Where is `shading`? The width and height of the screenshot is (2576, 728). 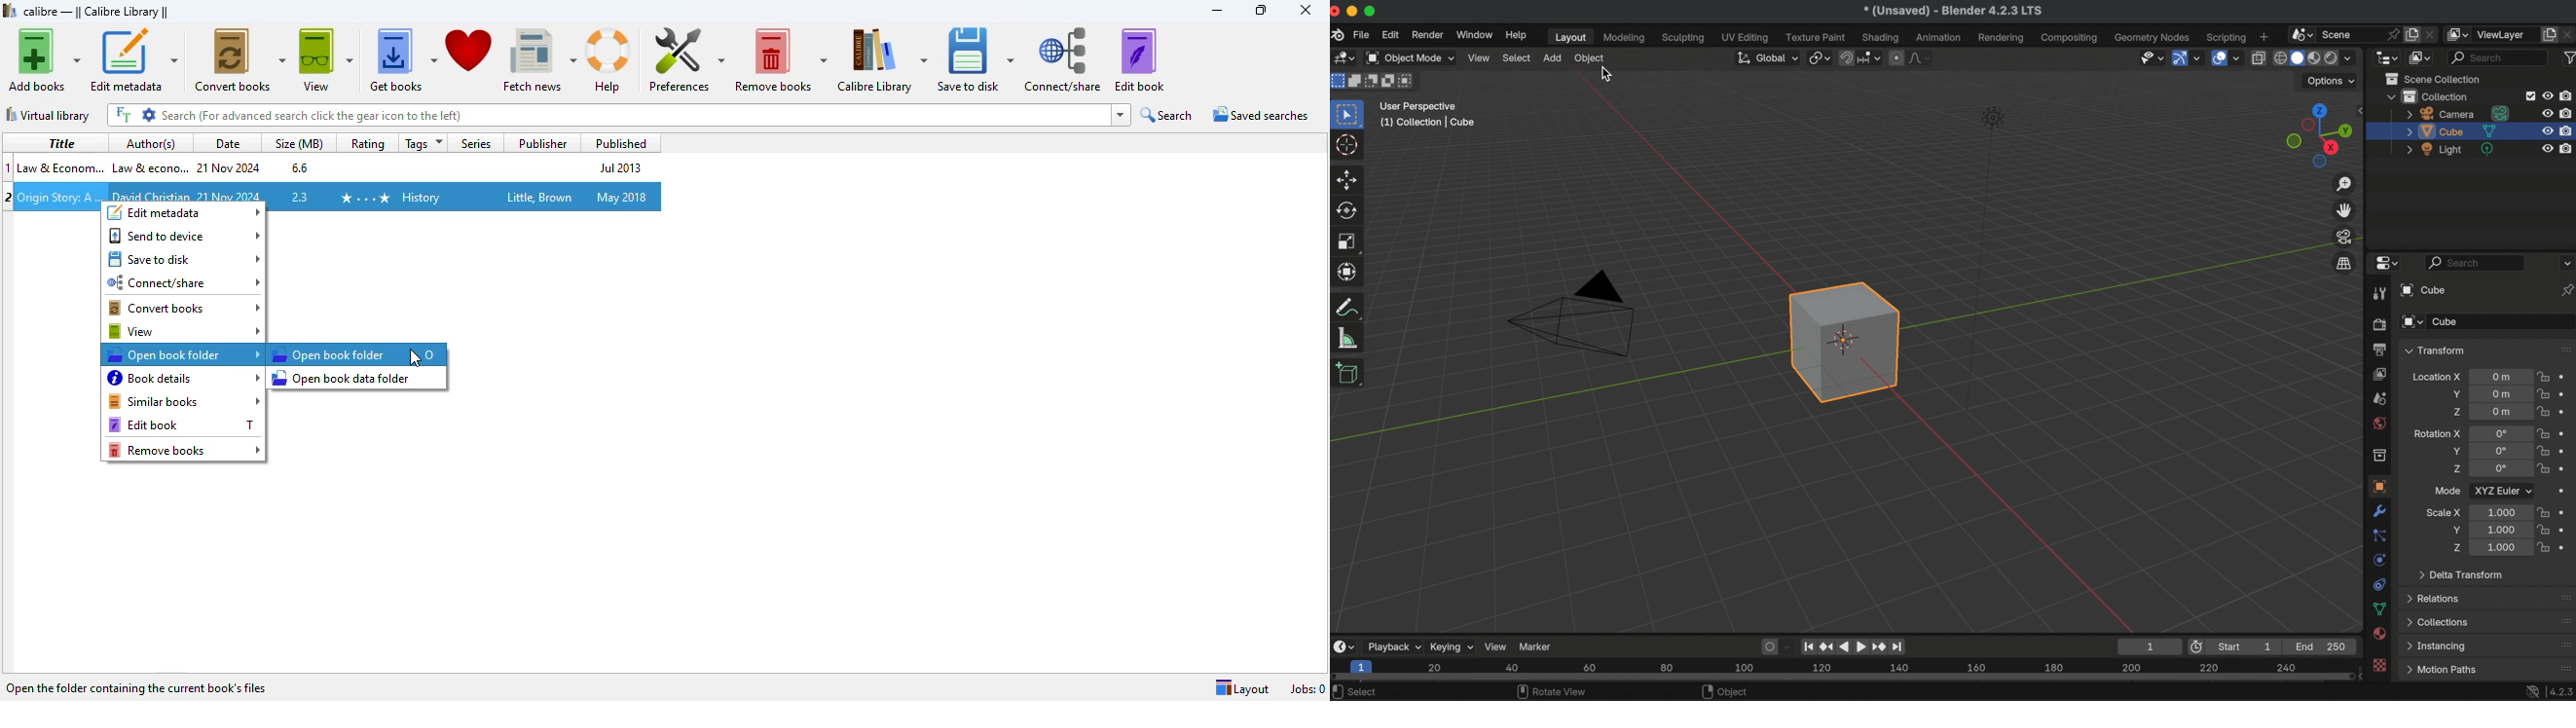 shading is located at coordinates (1882, 37).